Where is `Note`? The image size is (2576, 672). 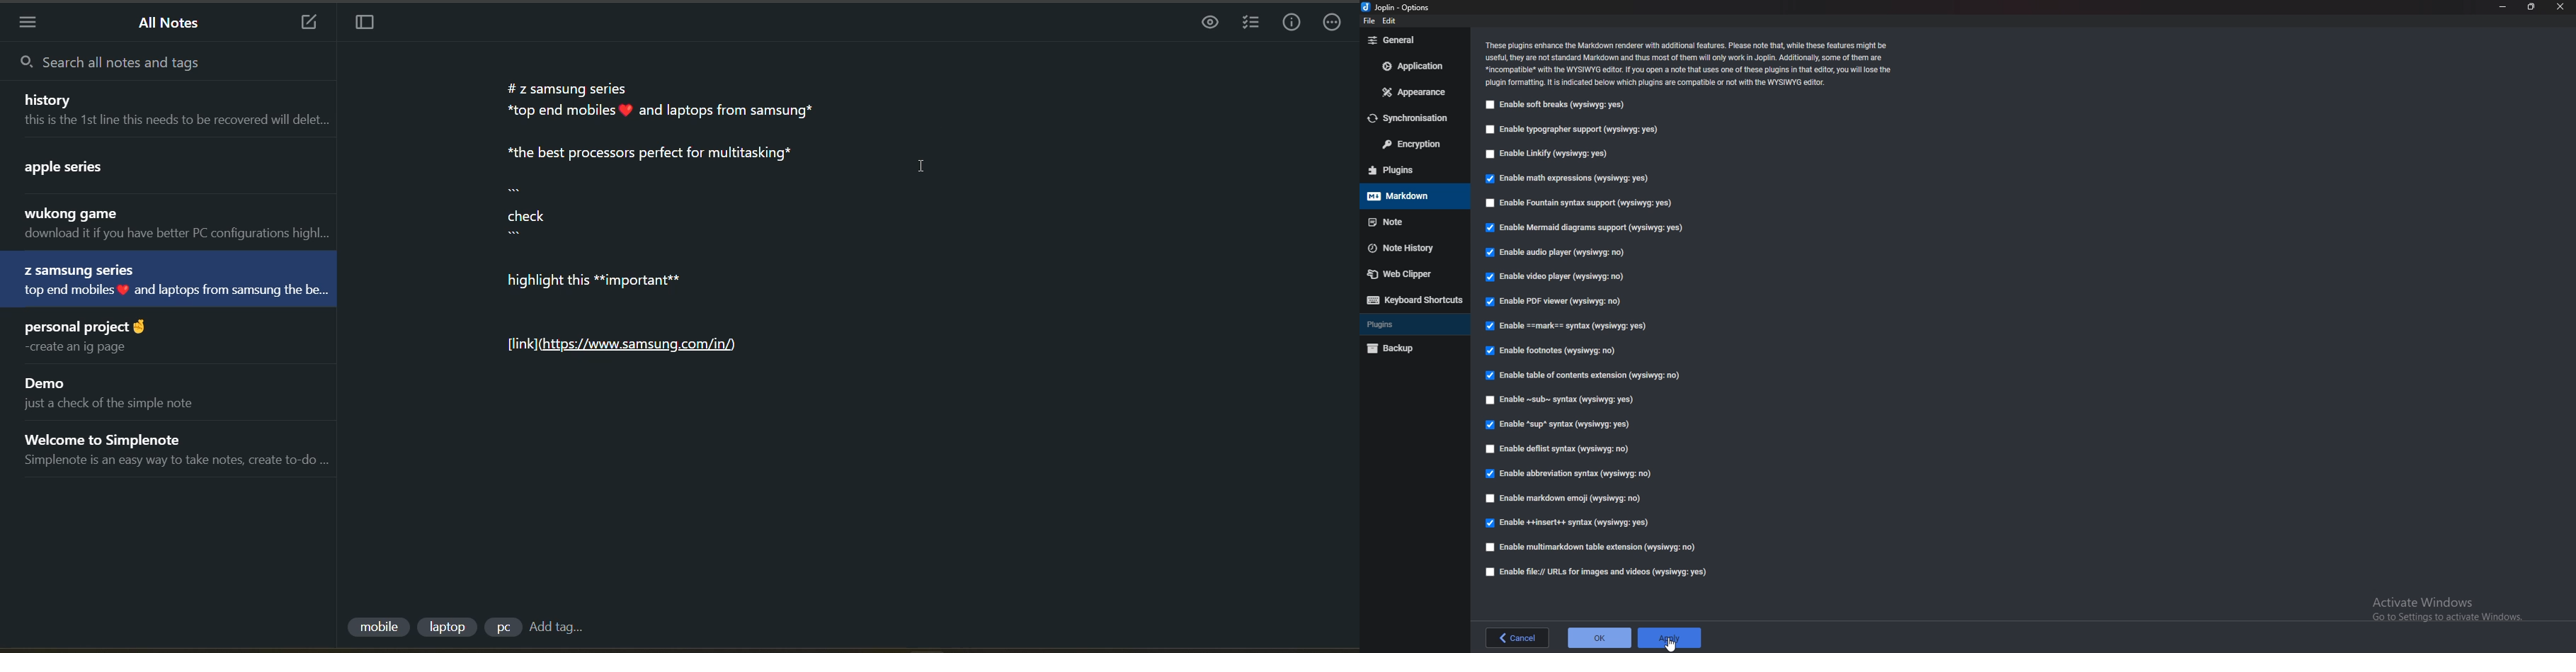 Note is located at coordinates (1408, 222).